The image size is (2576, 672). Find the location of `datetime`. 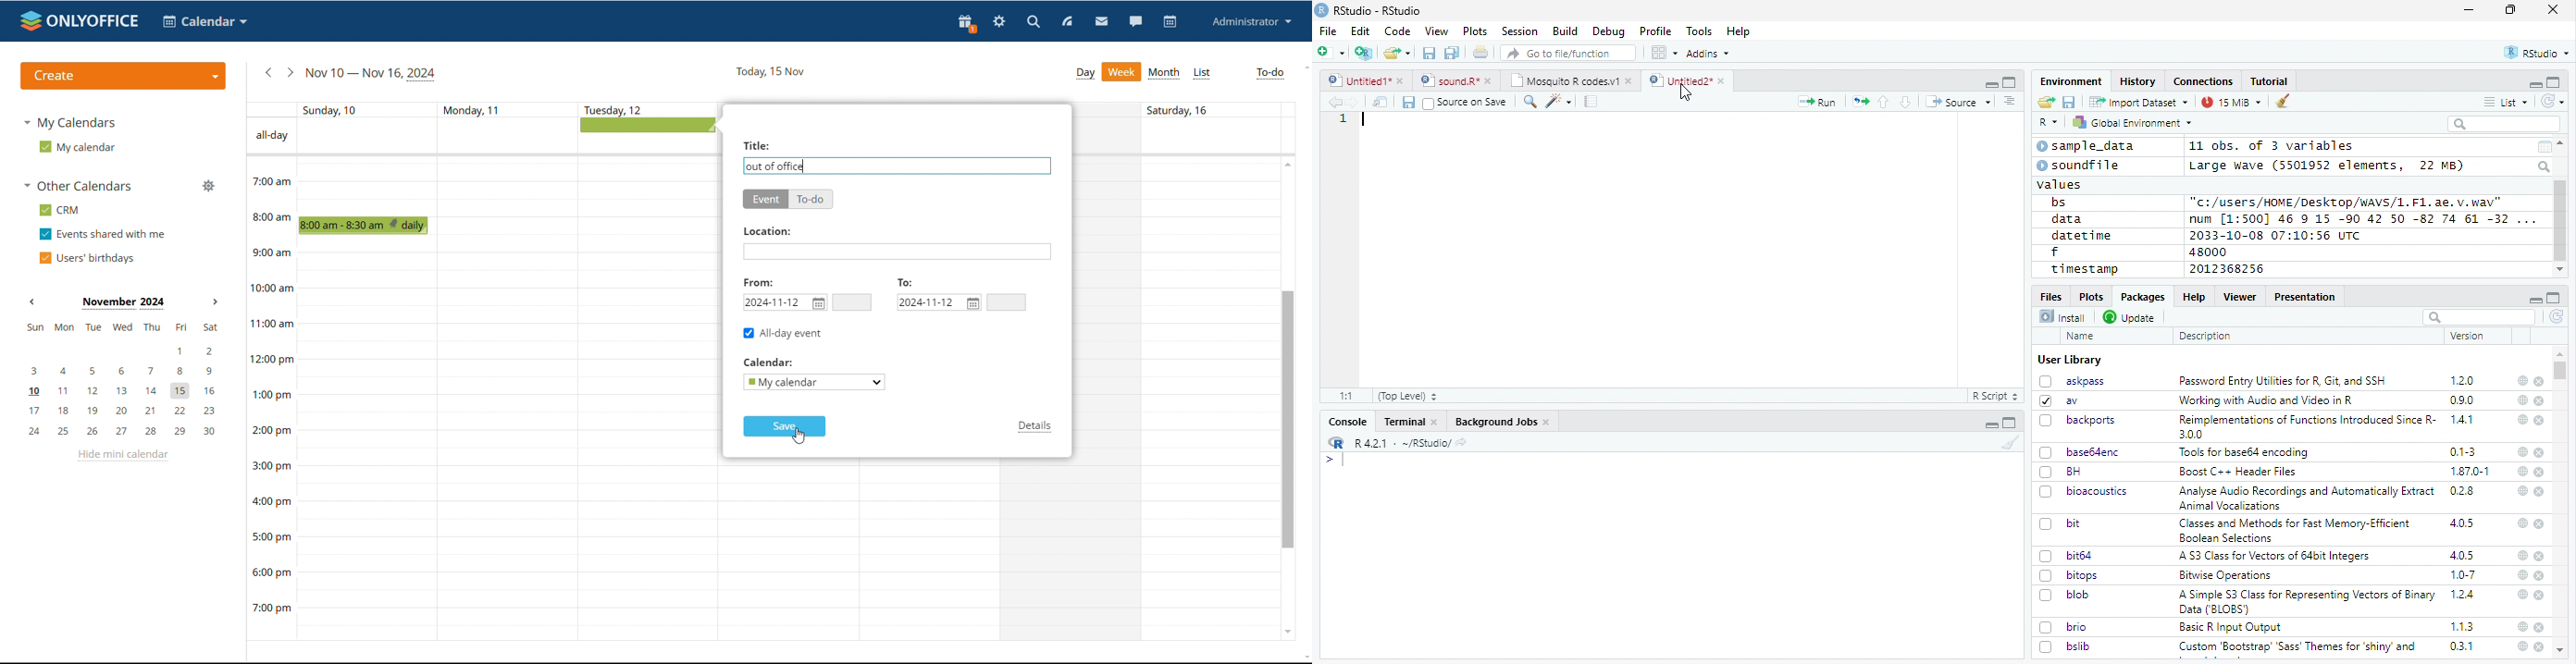

datetime is located at coordinates (2081, 235).